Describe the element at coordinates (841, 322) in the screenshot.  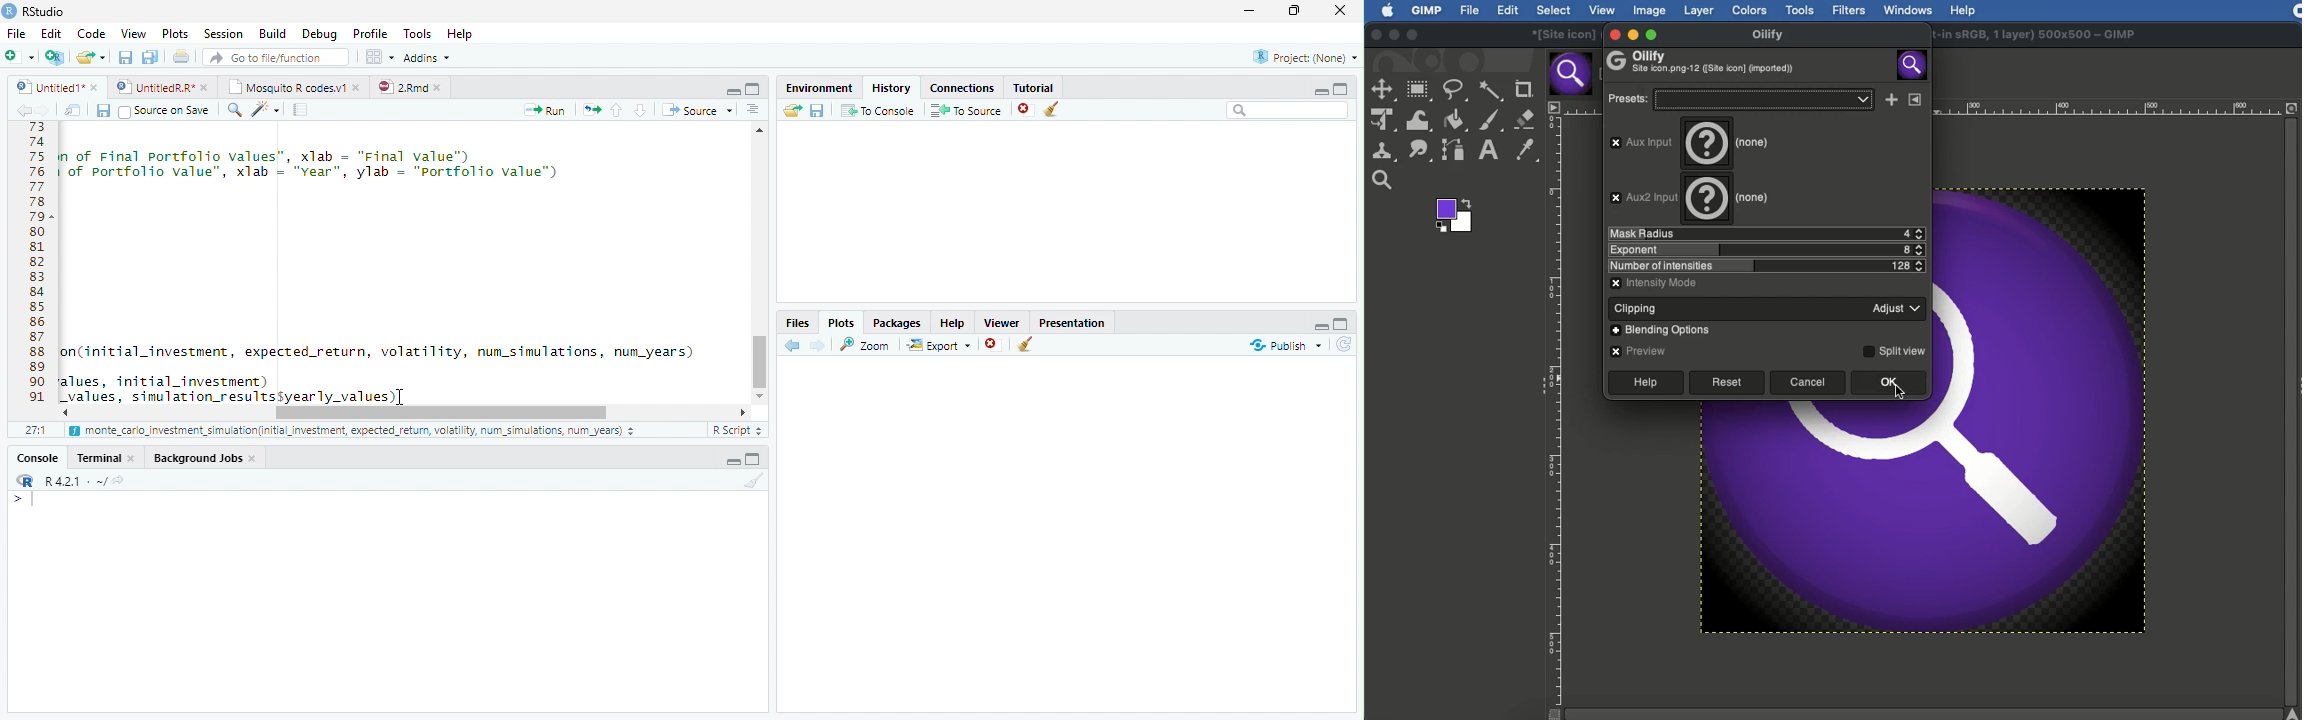
I see `Plots` at that location.